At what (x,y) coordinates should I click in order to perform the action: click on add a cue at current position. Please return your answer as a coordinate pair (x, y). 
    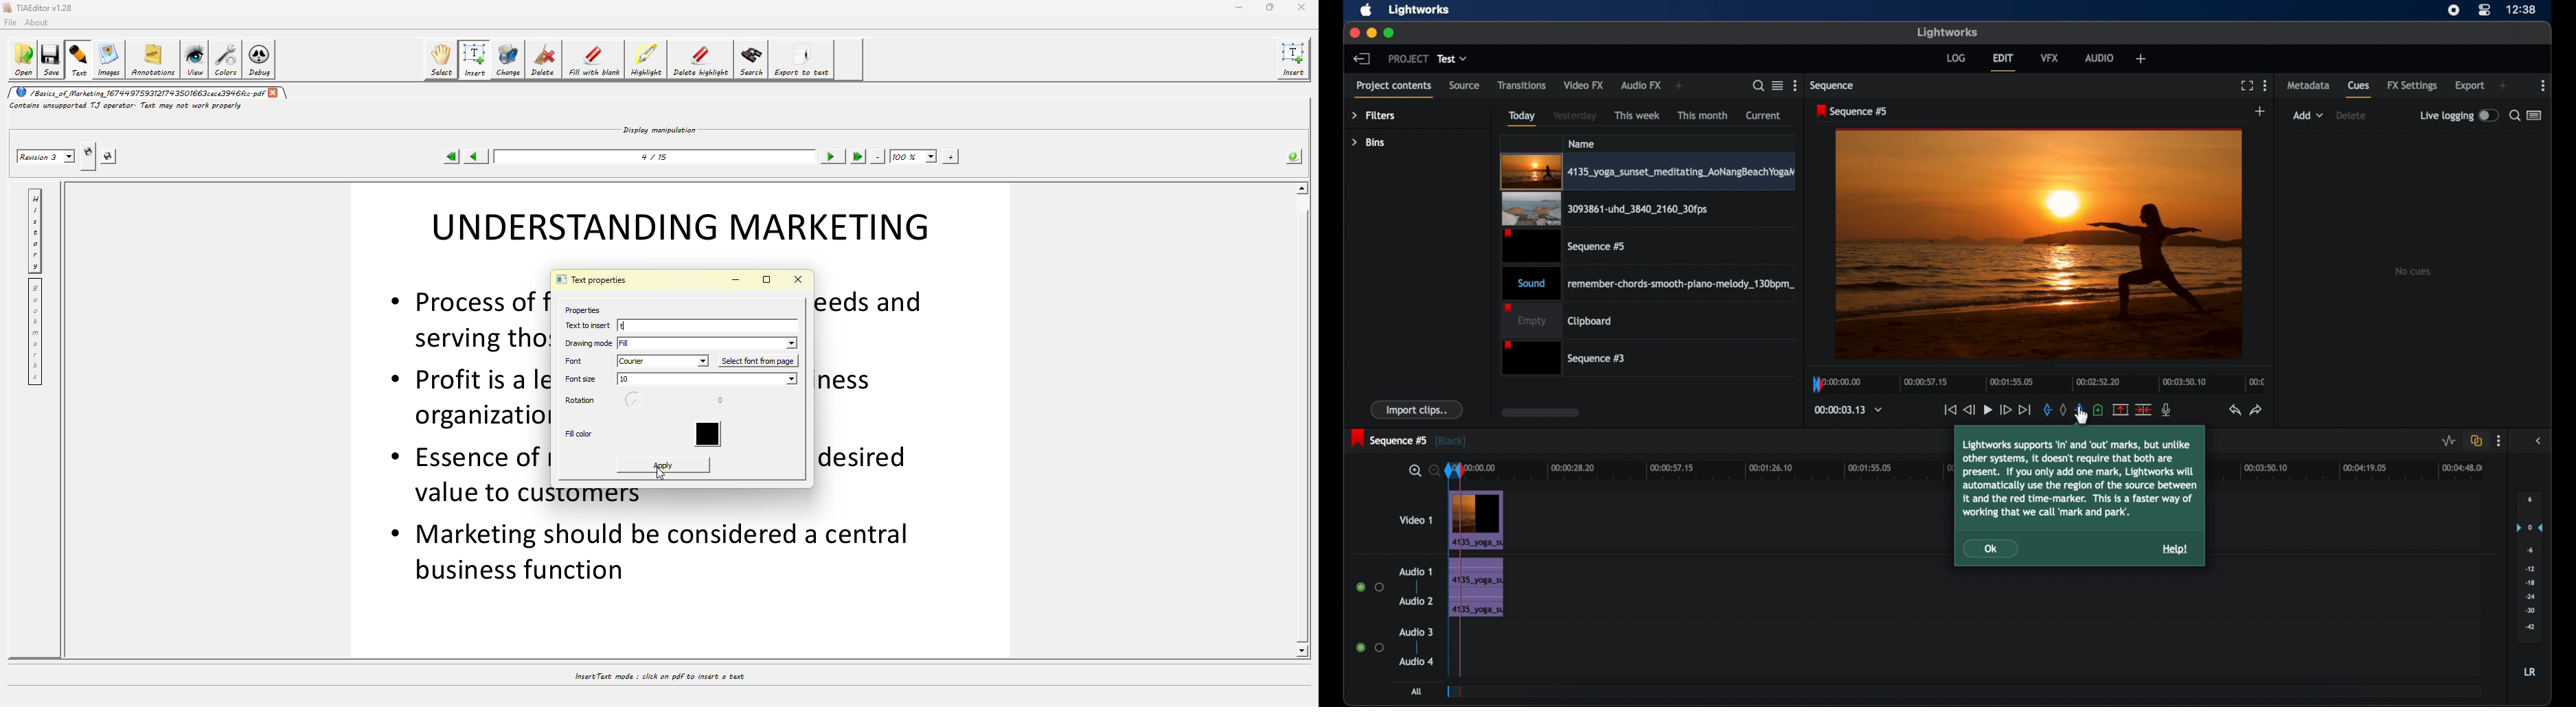
    Looking at the image, I should click on (2099, 410).